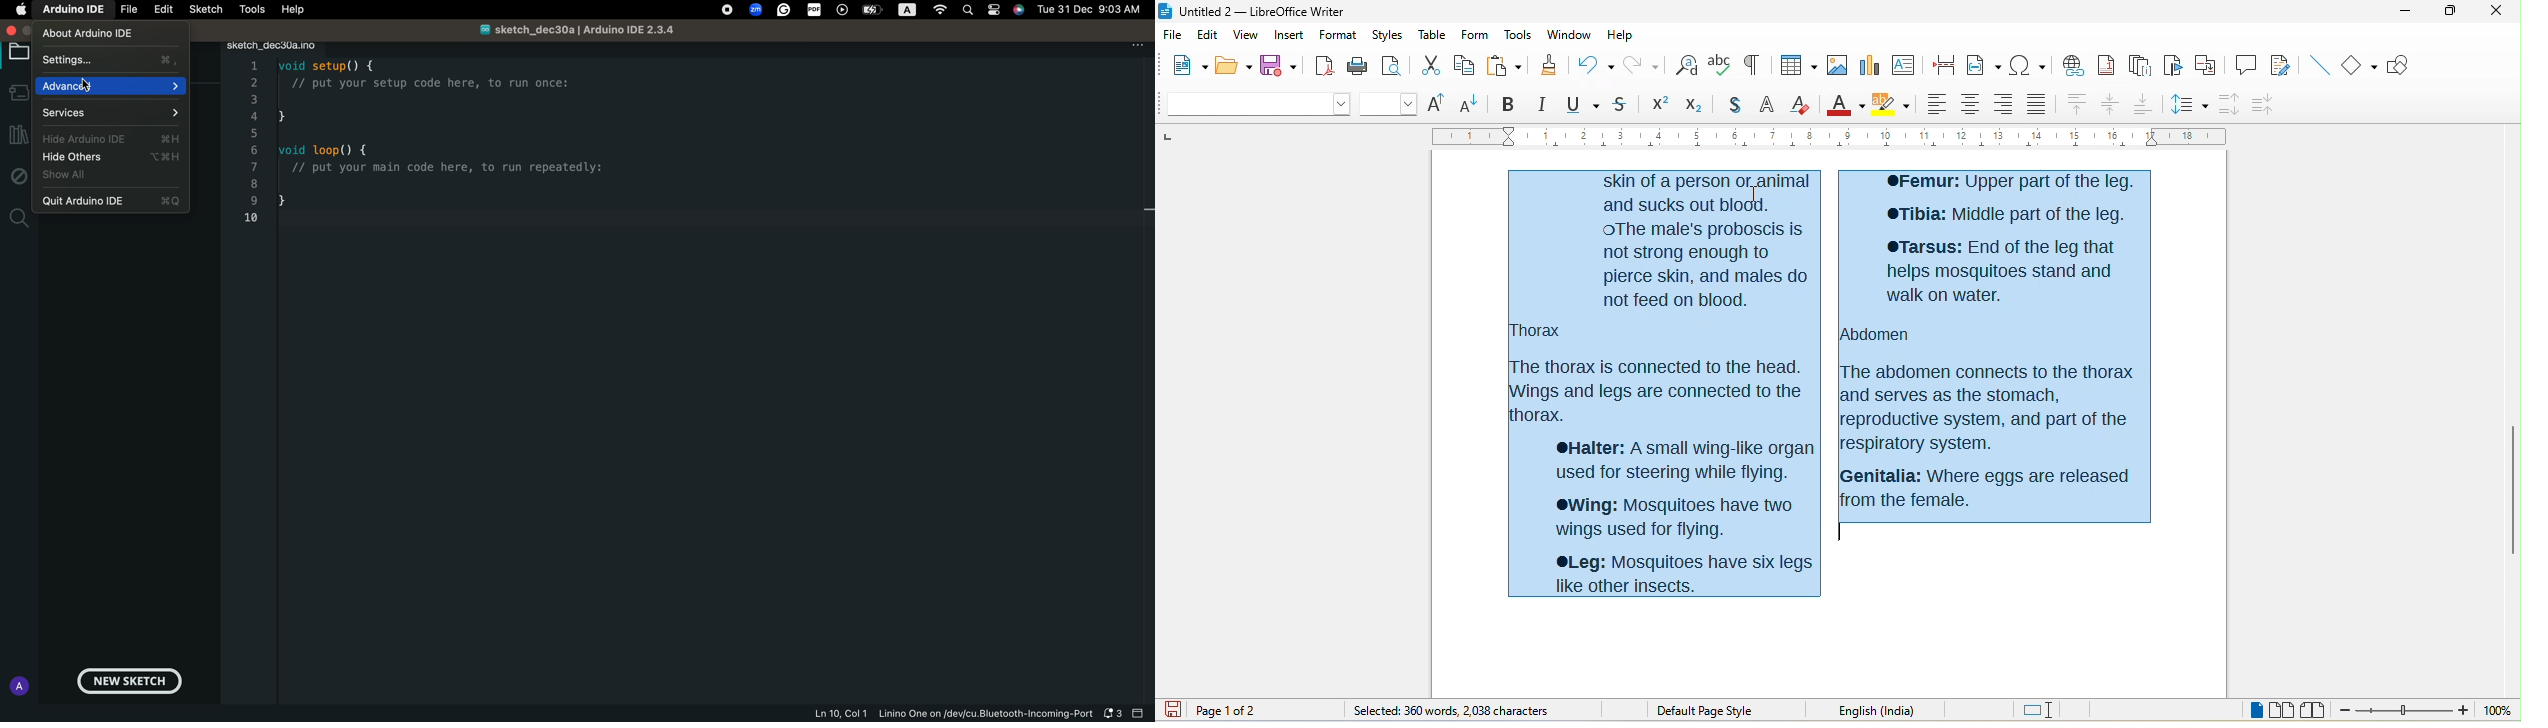 This screenshot has width=2548, height=728. Describe the element at coordinates (1870, 64) in the screenshot. I see `chart` at that location.